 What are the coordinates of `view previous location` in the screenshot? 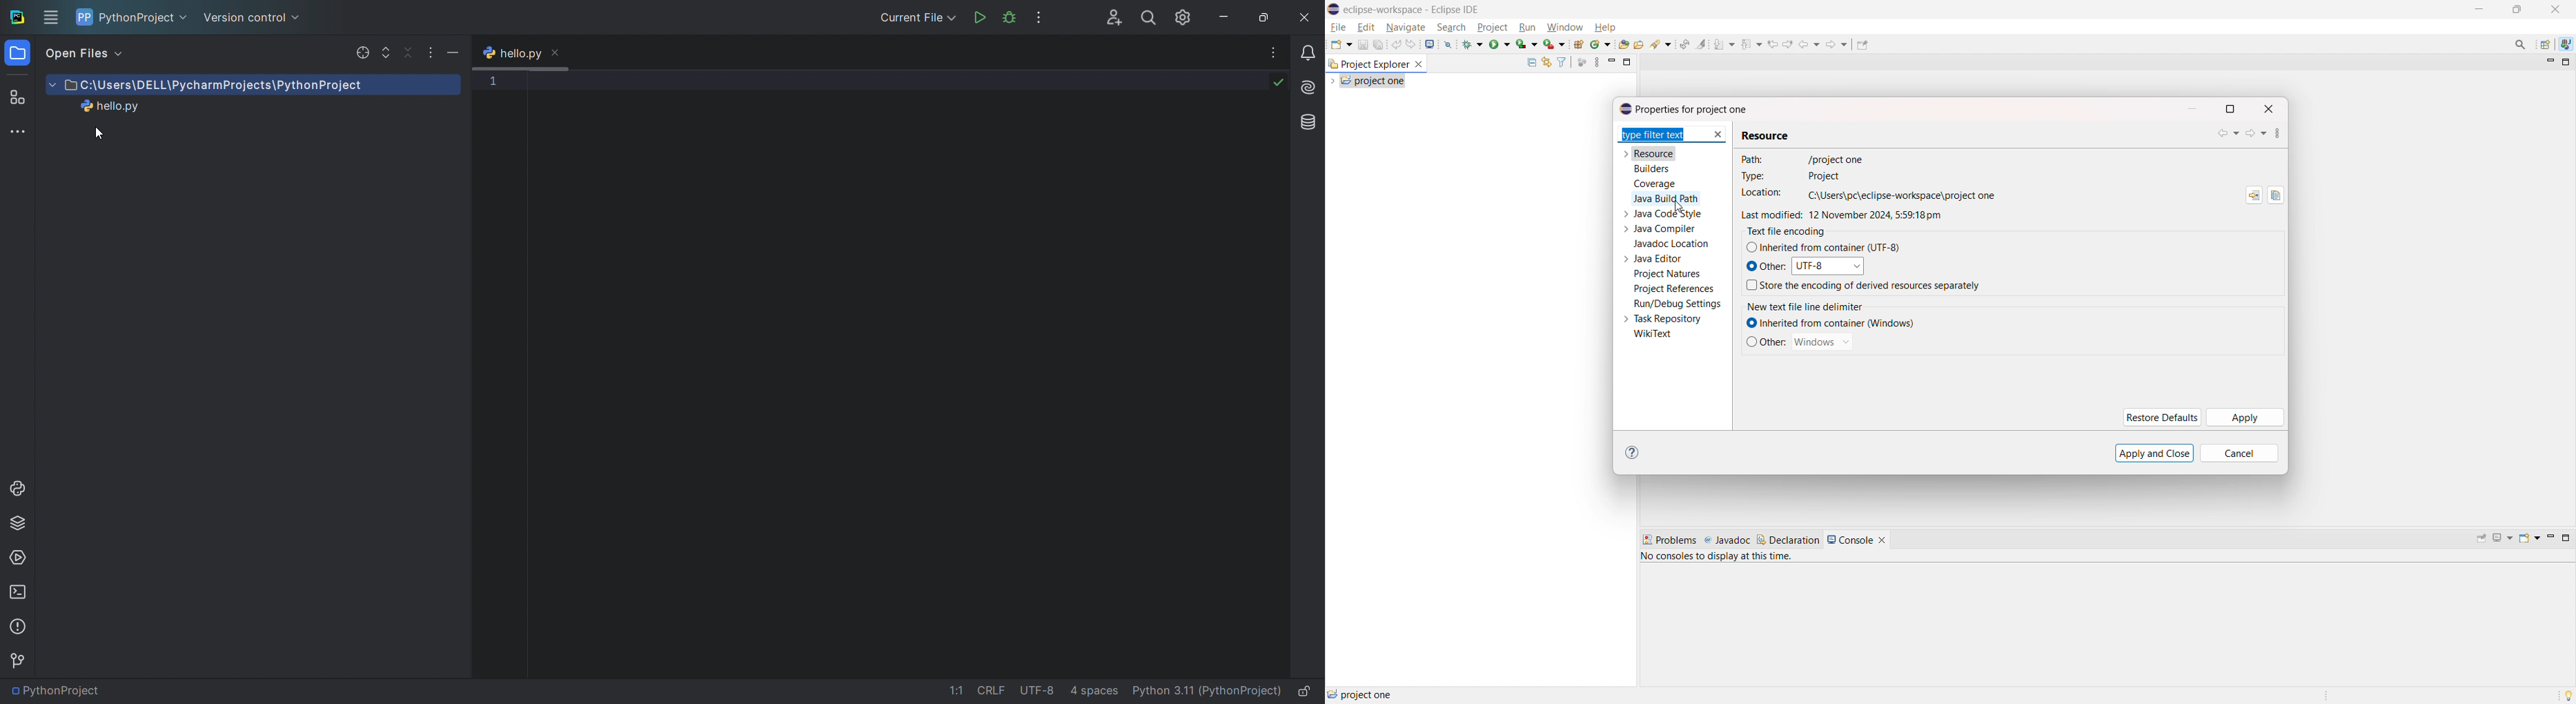 It's located at (1773, 43).